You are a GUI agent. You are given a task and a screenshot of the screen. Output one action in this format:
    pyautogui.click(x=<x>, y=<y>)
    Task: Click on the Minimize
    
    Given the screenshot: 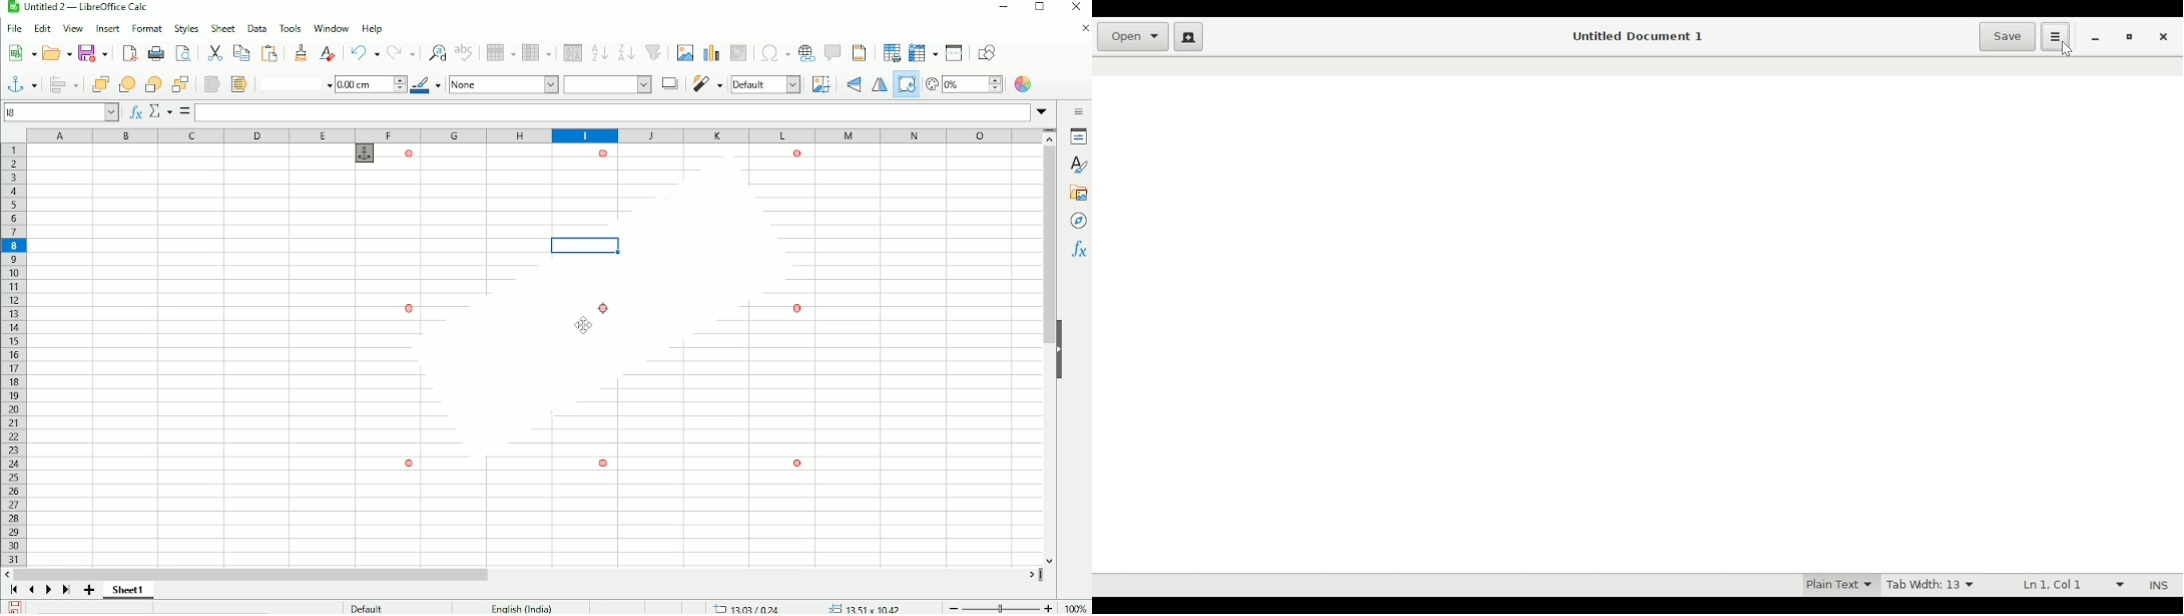 What is the action you would take?
    pyautogui.click(x=1001, y=6)
    